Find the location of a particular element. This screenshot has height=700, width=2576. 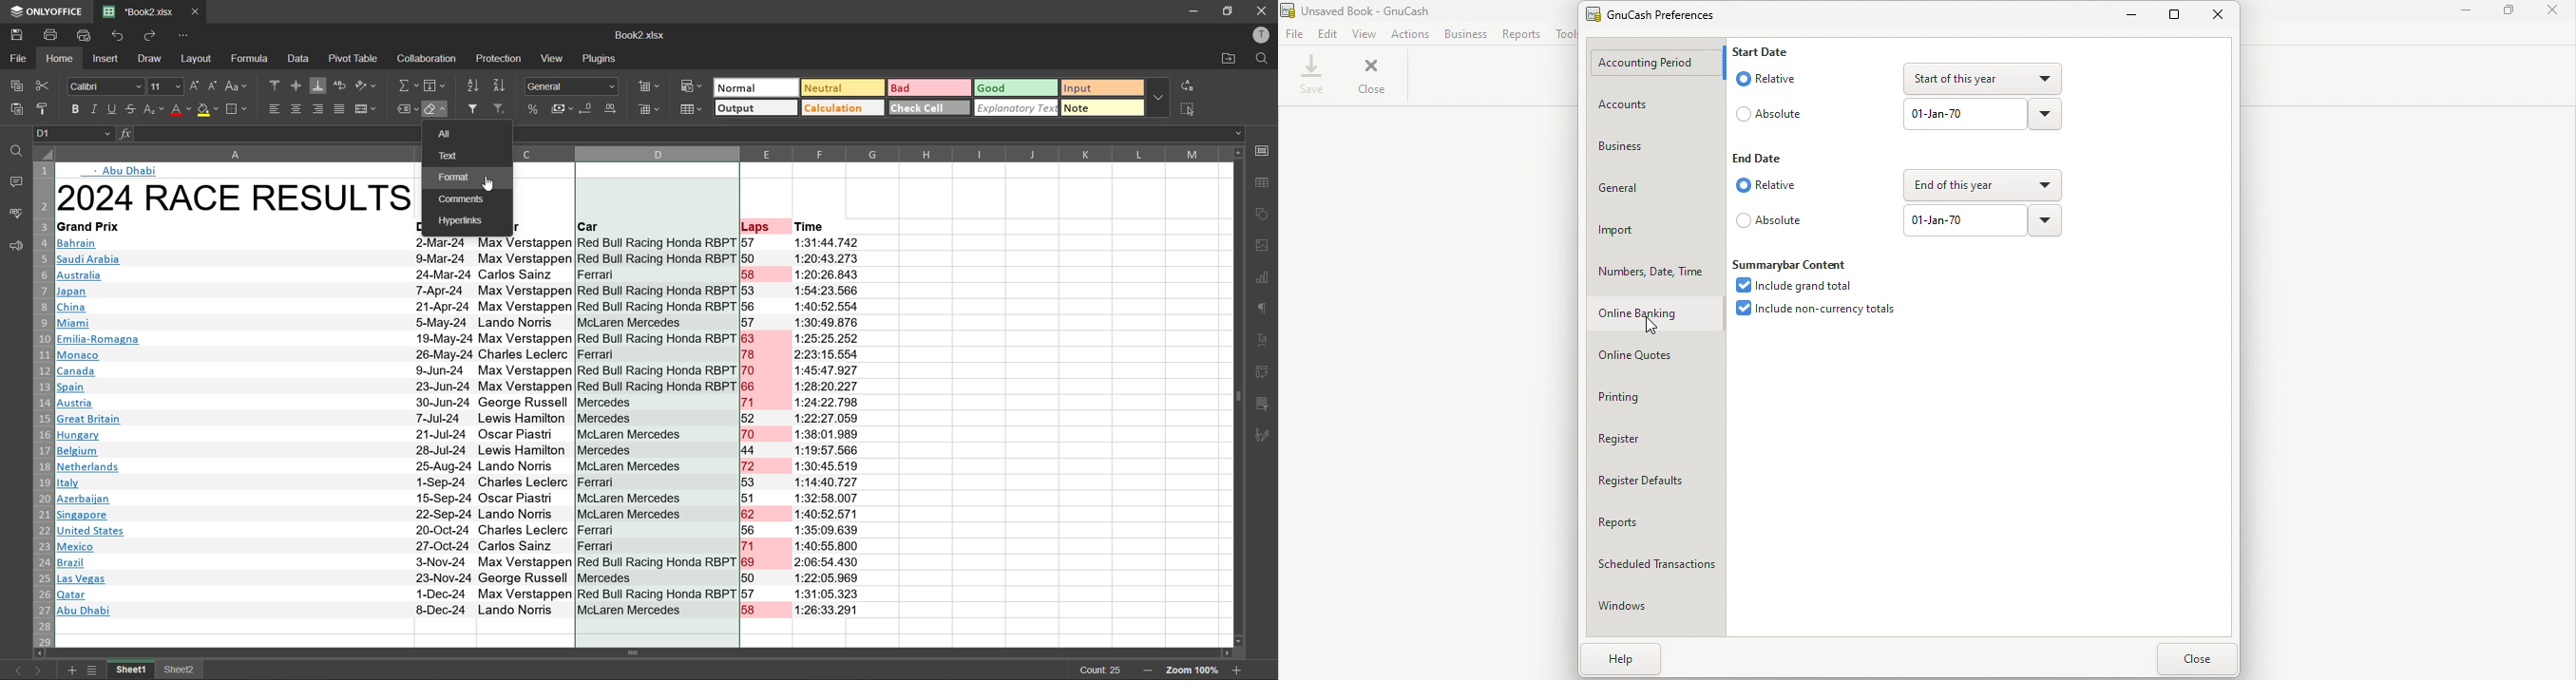

shapes is located at coordinates (1265, 216).